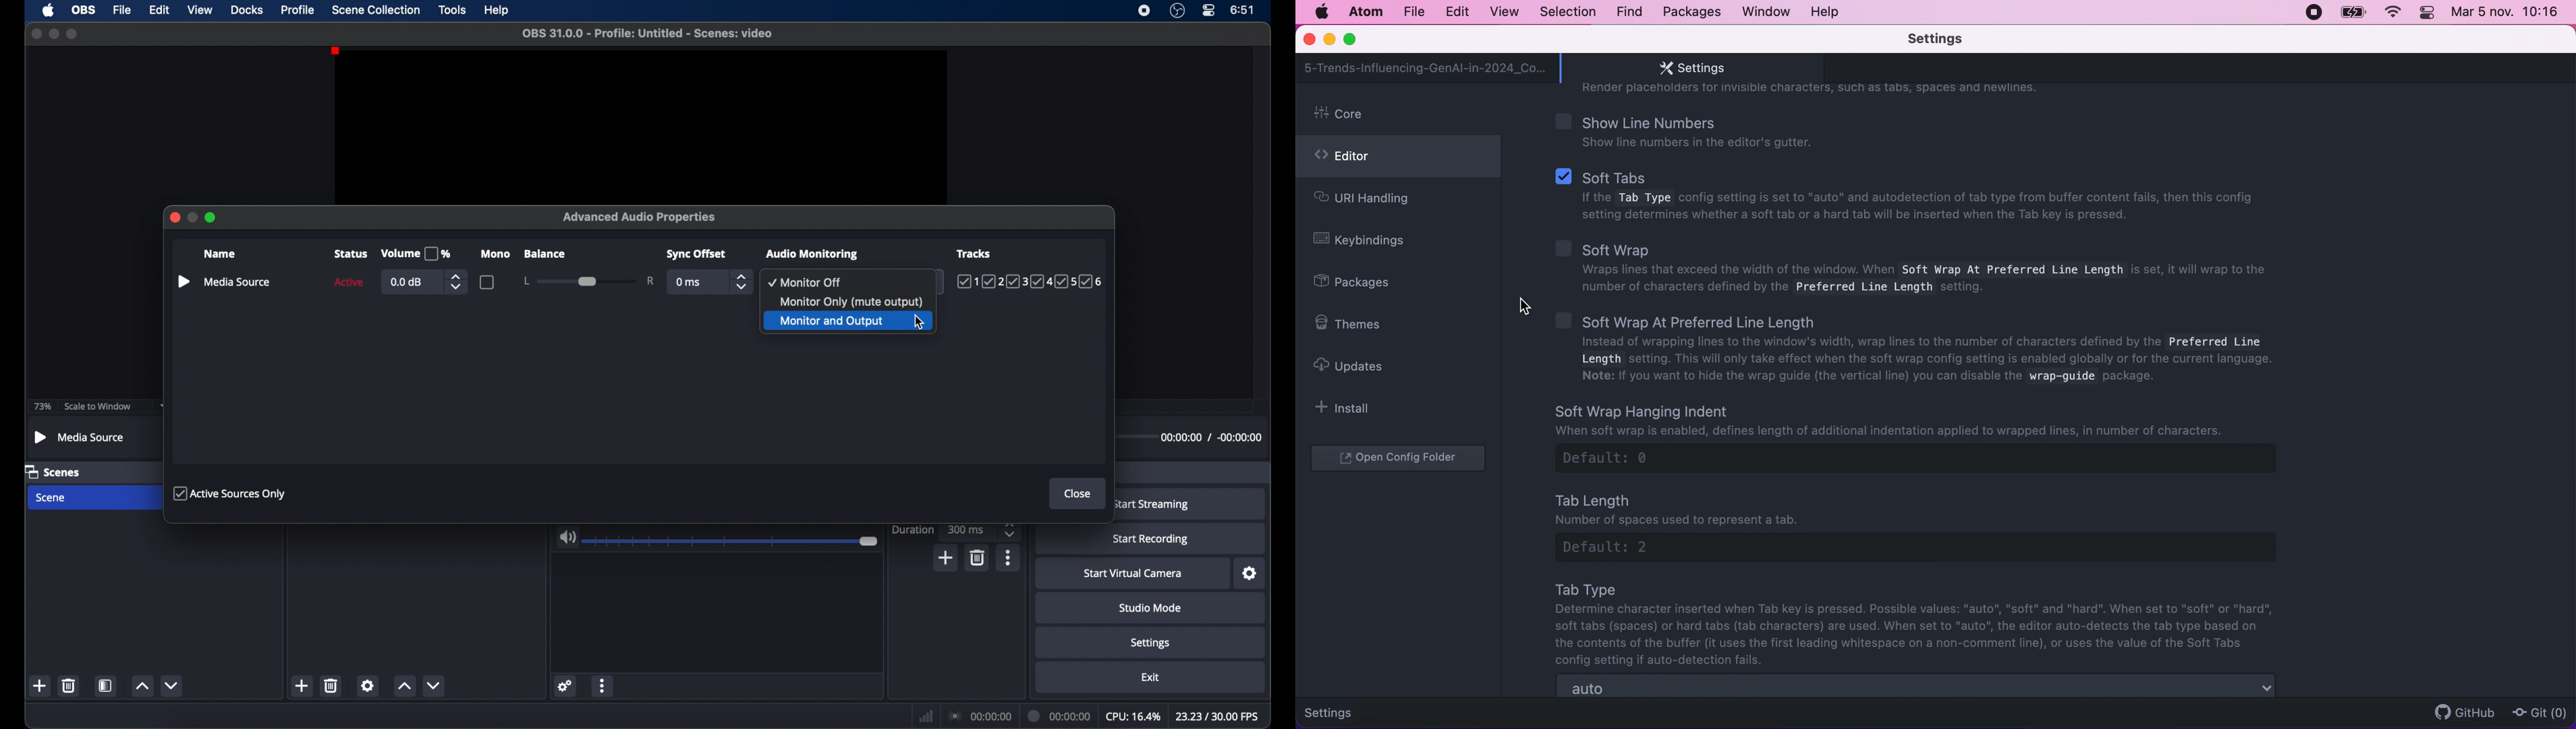 Image resolution: width=2576 pixels, height=756 pixels. What do you see at coordinates (733, 541) in the screenshot?
I see `slider` at bounding box center [733, 541].